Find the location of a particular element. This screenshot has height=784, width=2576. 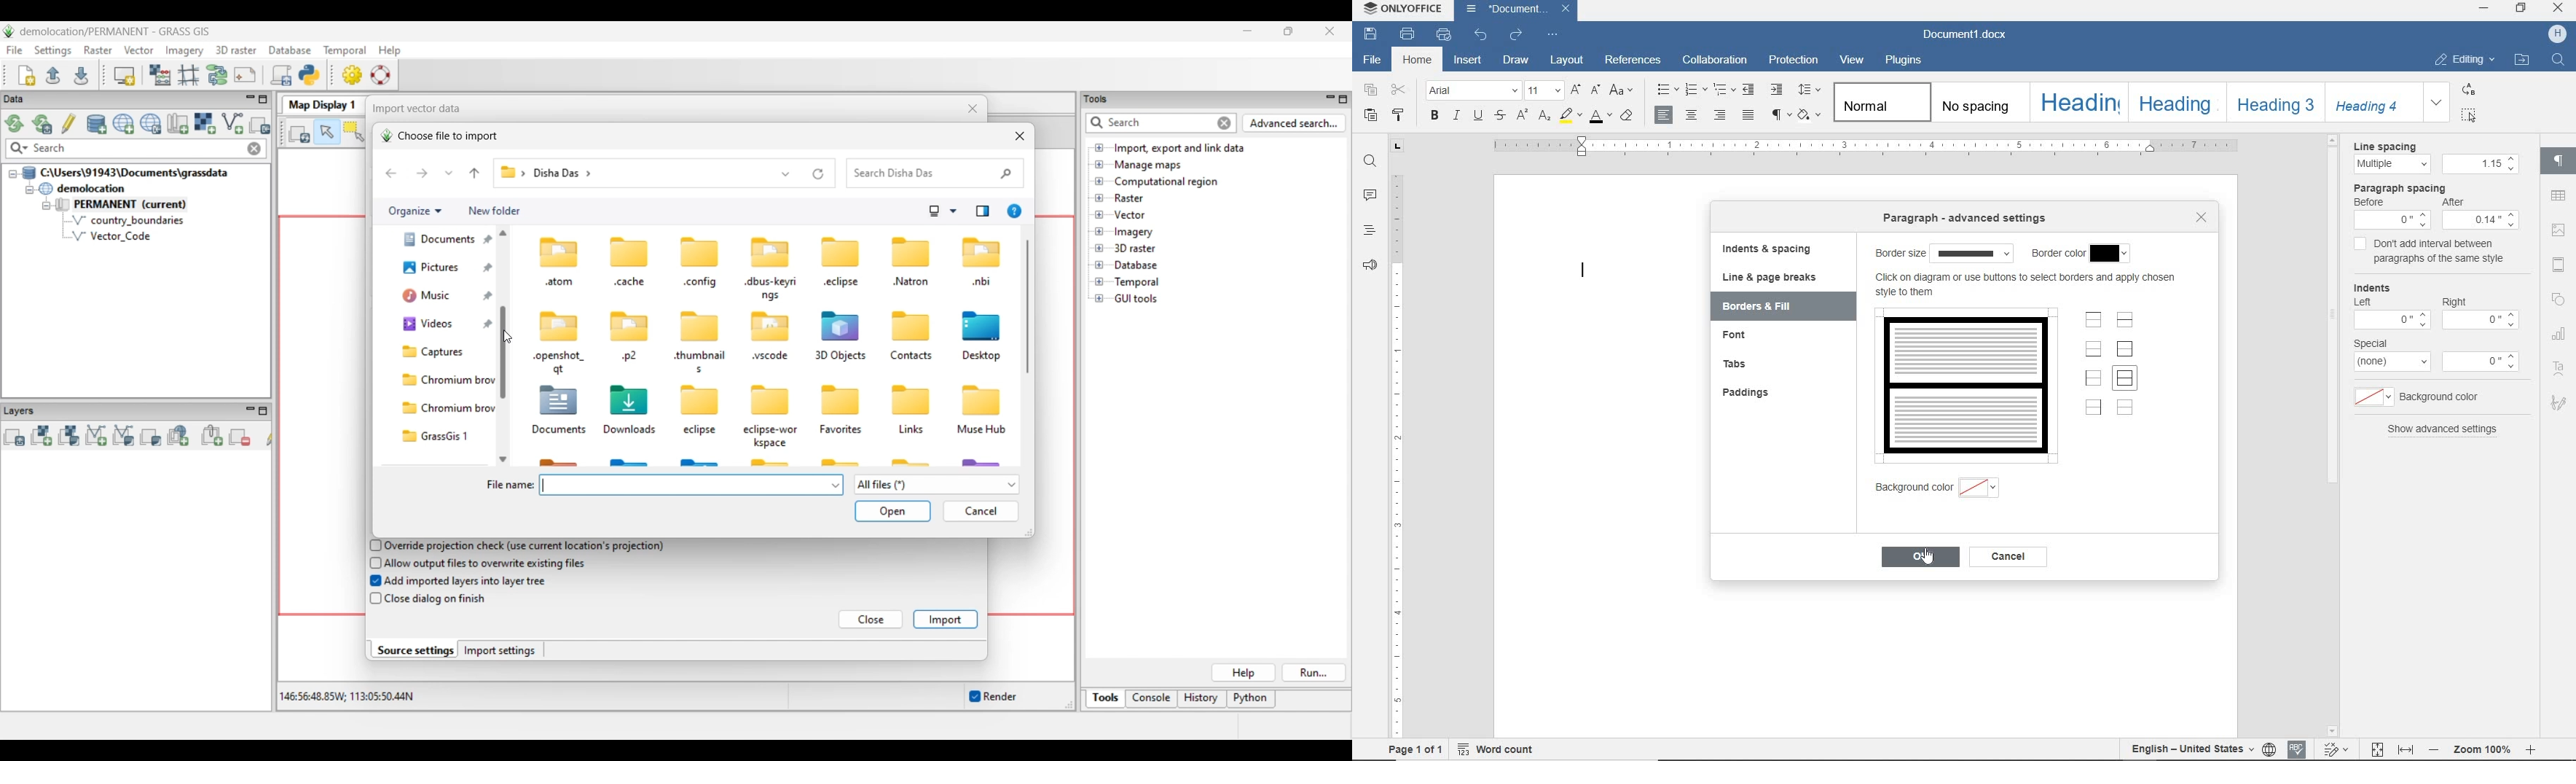

set right border only is located at coordinates (2096, 410).